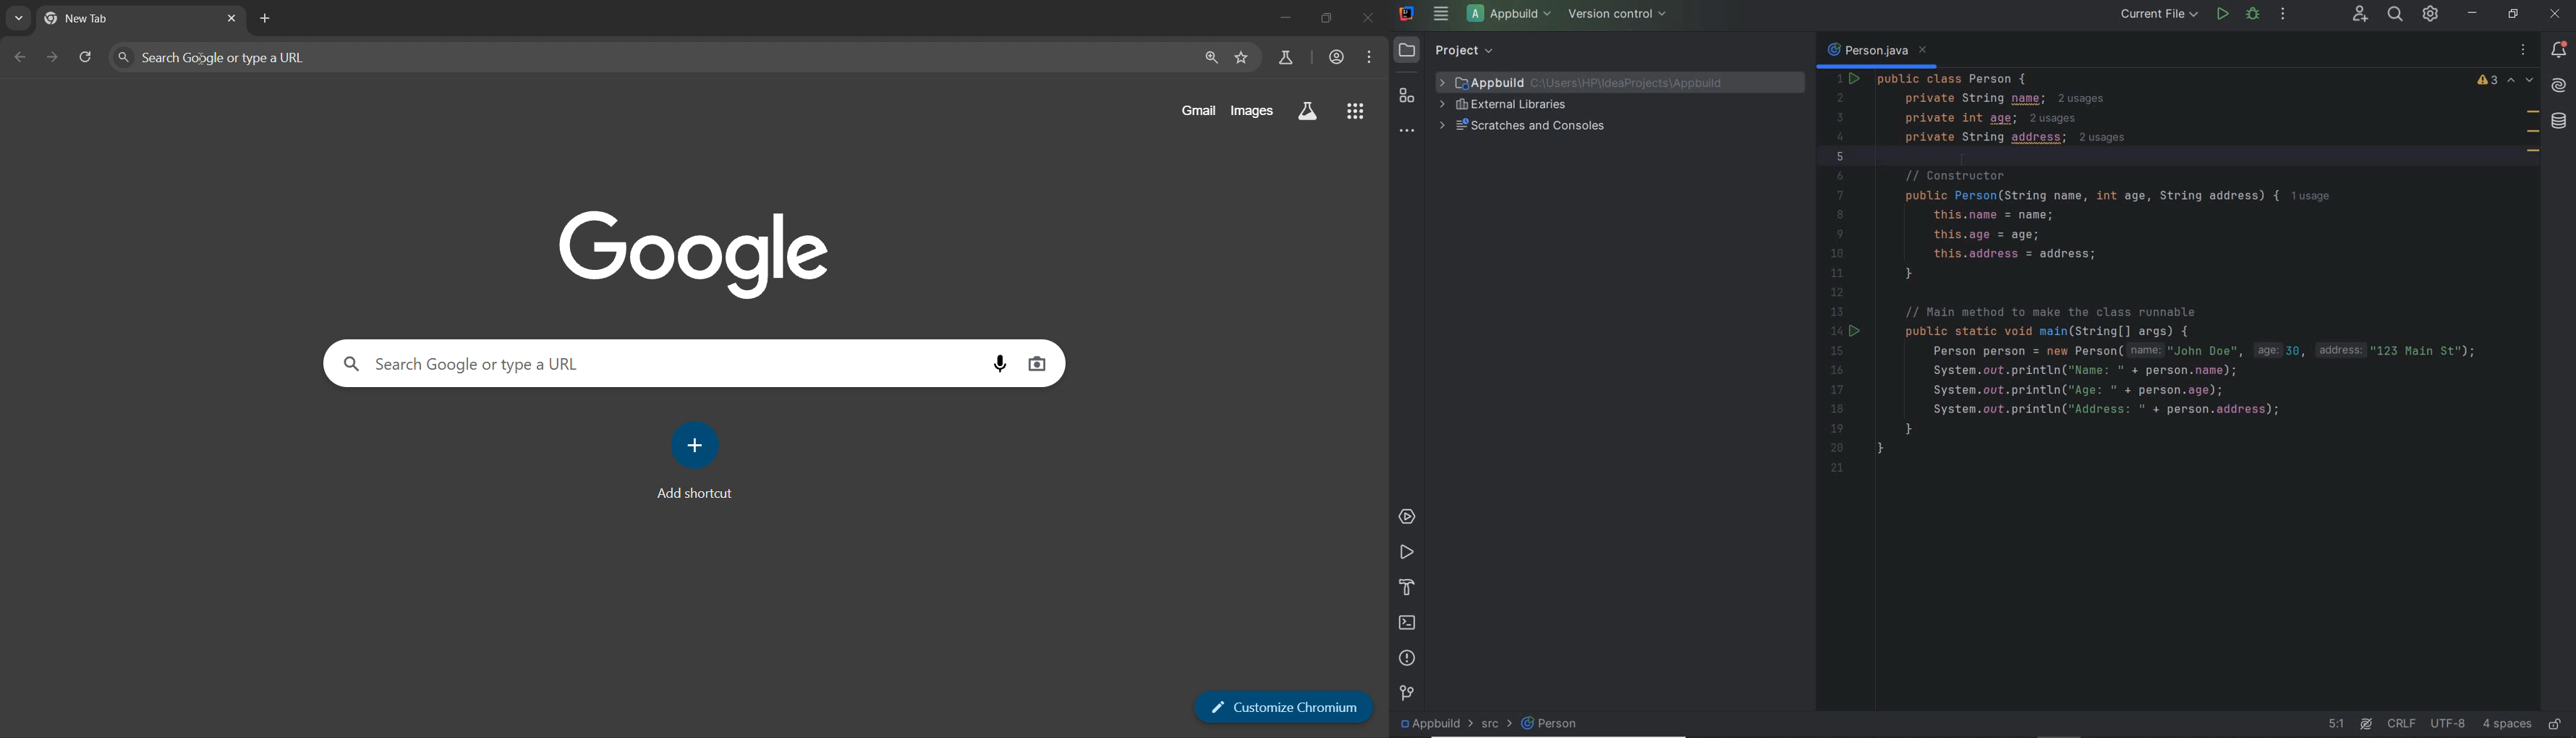  What do you see at coordinates (654, 59) in the screenshot?
I see `search google or type a URL` at bounding box center [654, 59].